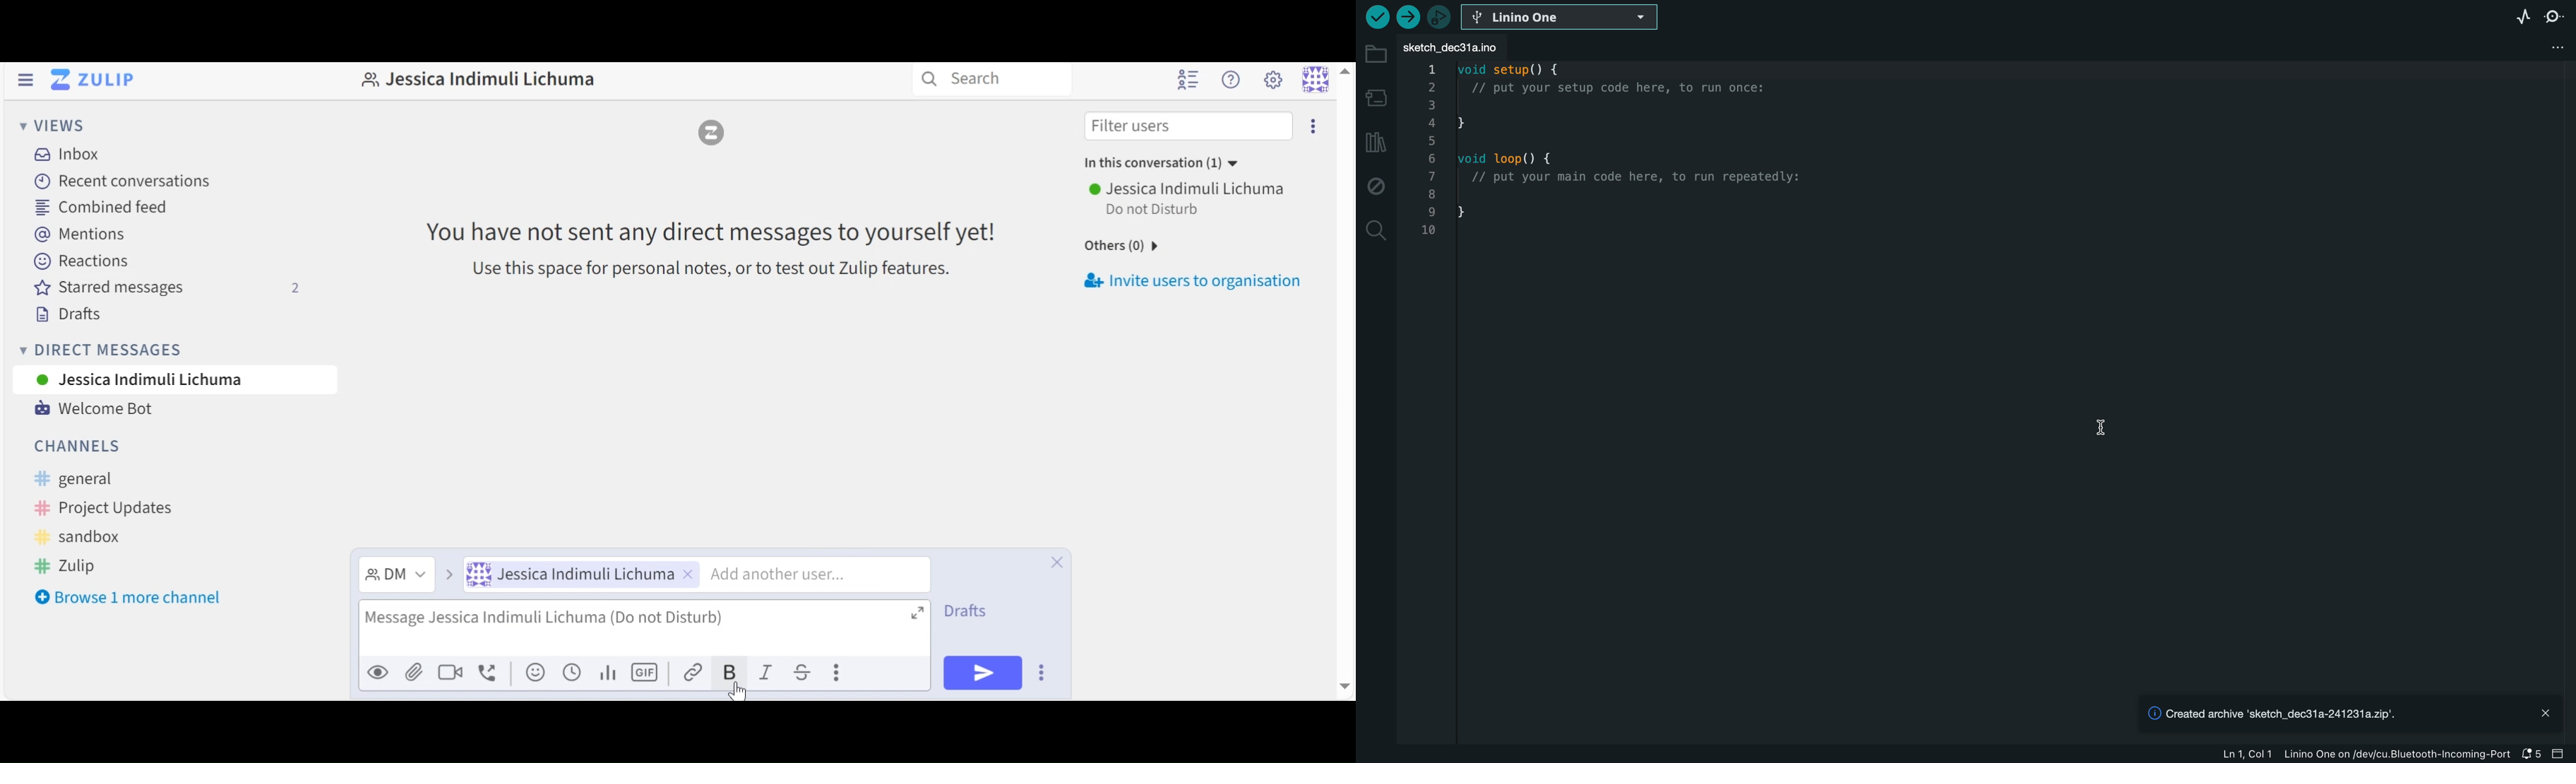 This screenshot has height=784, width=2576. What do you see at coordinates (770, 672) in the screenshot?
I see `Italics` at bounding box center [770, 672].